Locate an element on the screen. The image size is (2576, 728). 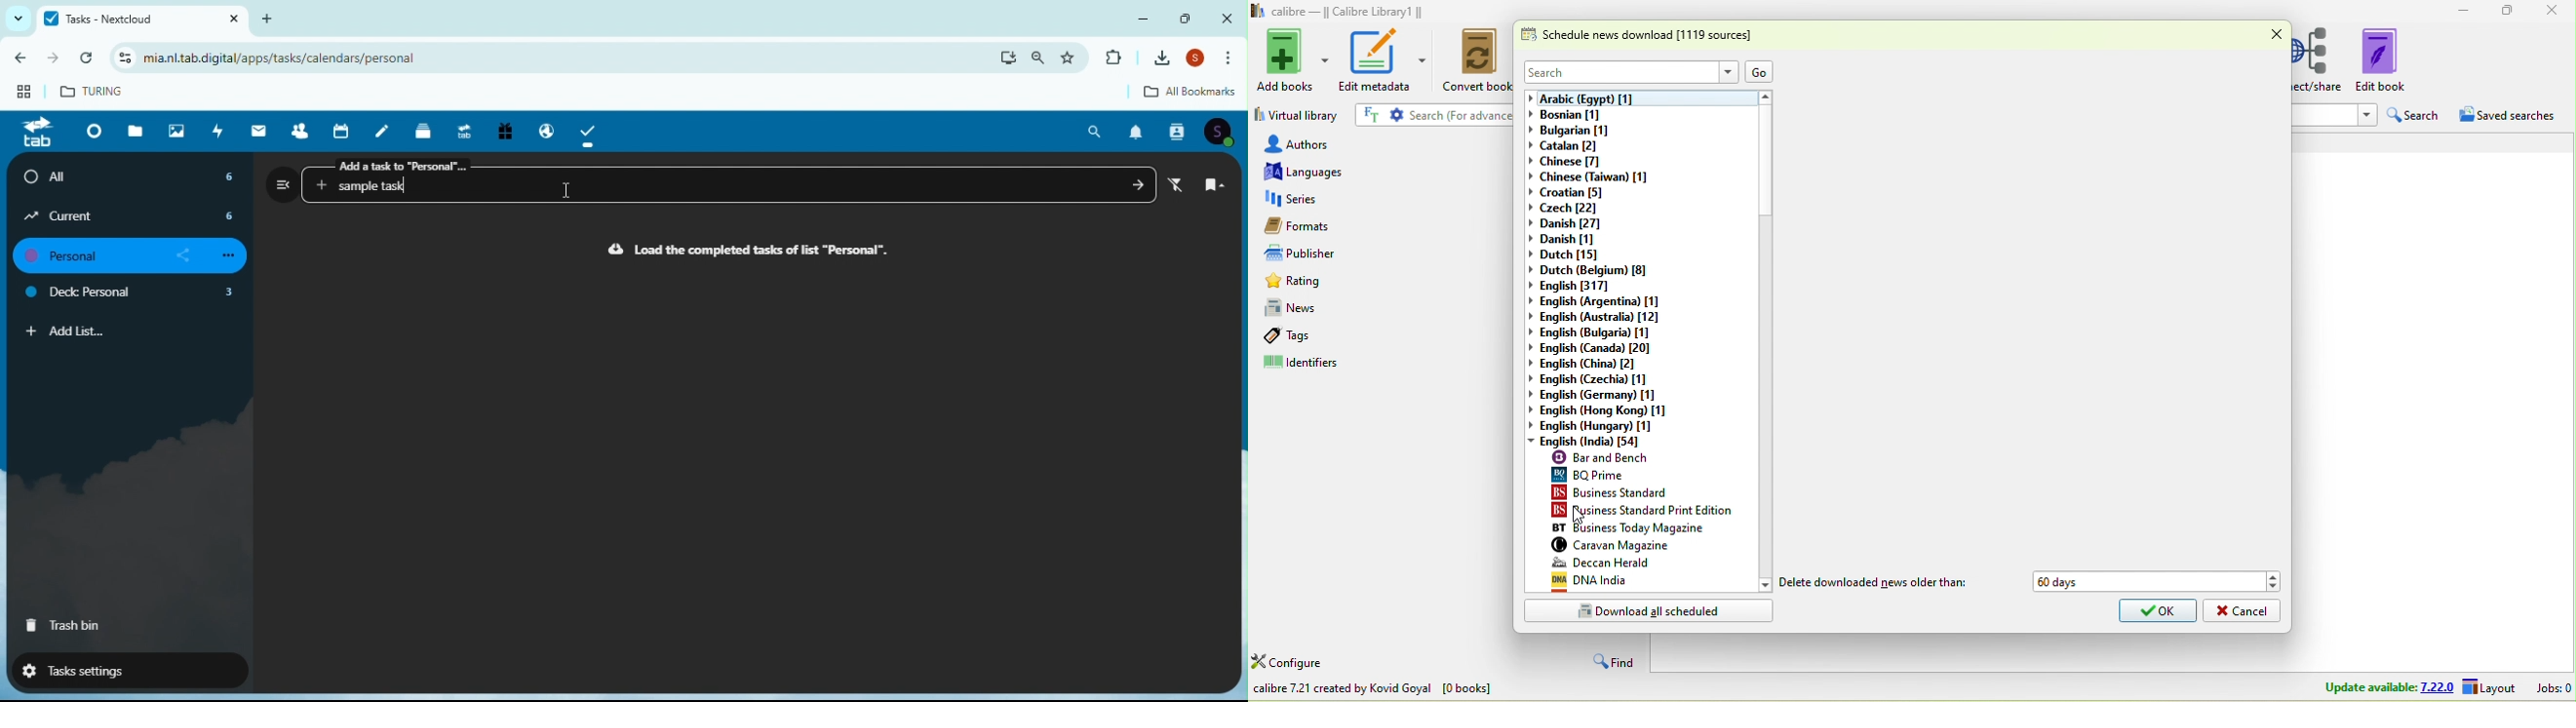
english(czechia)[1] is located at coordinates (1605, 379).